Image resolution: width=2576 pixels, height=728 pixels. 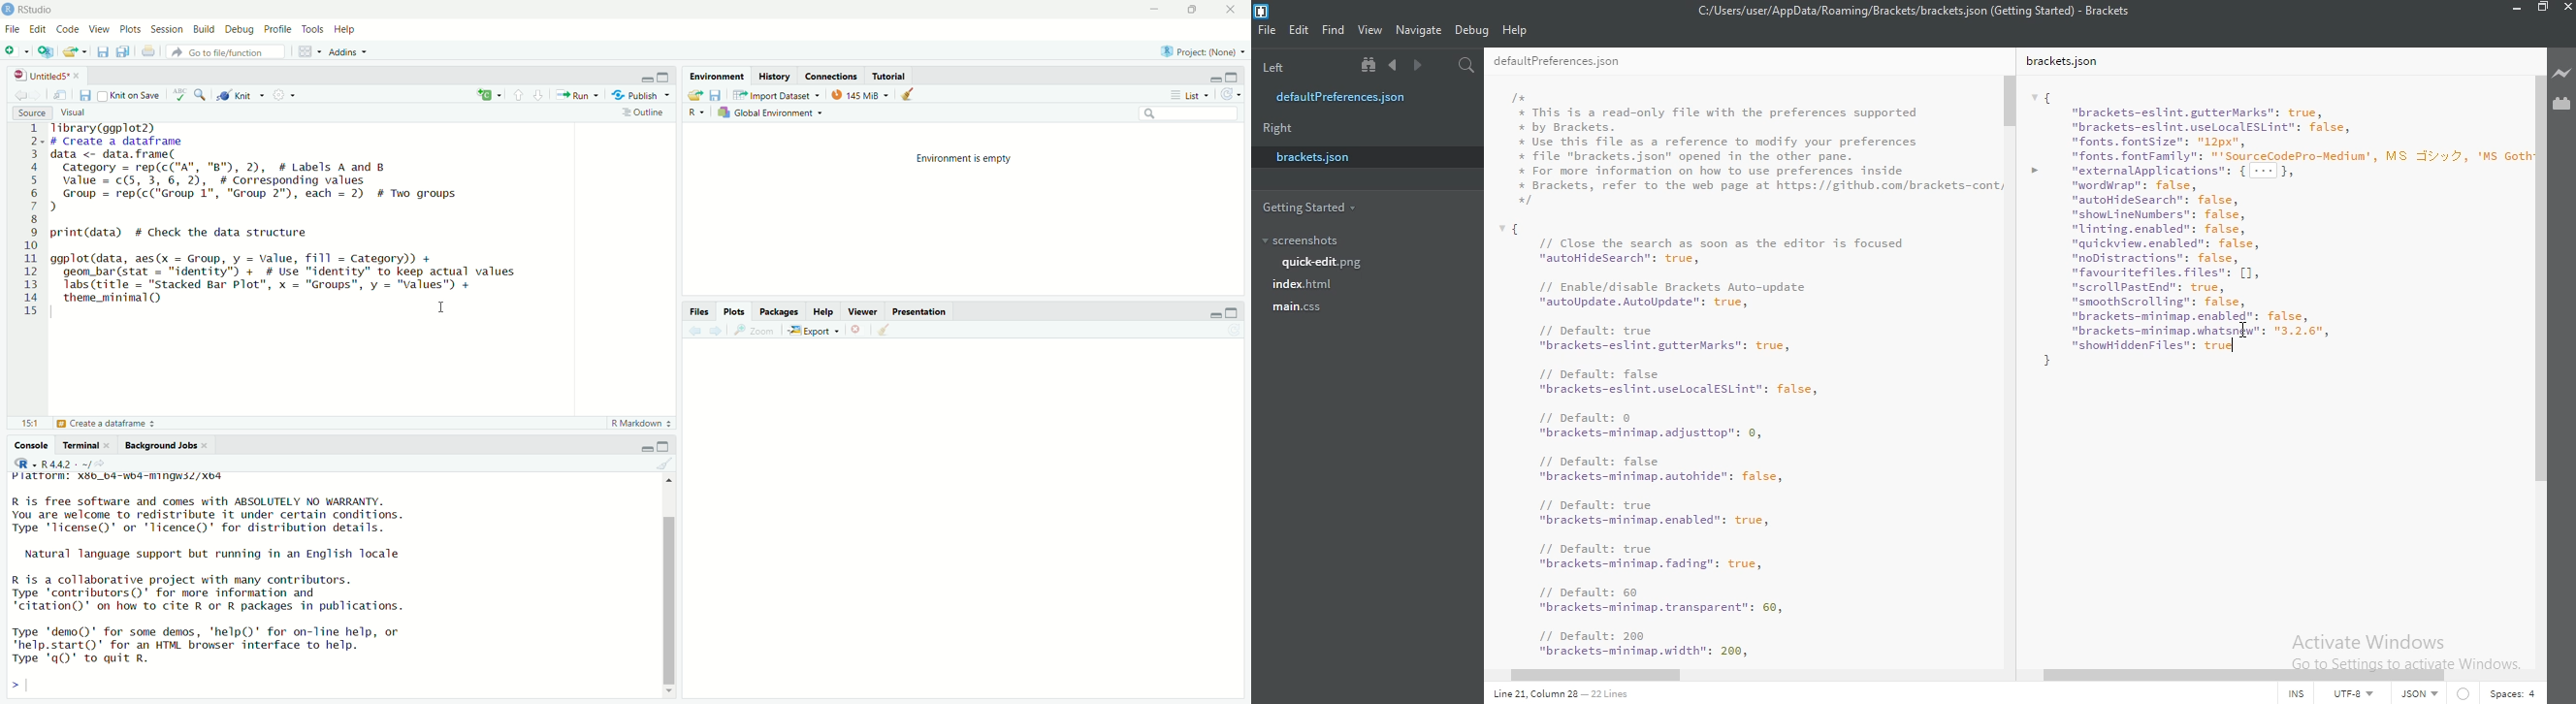 What do you see at coordinates (885, 331) in the screenshot?
I see `Clear console (Ctrl + L)` at bounding box center [885, 331].